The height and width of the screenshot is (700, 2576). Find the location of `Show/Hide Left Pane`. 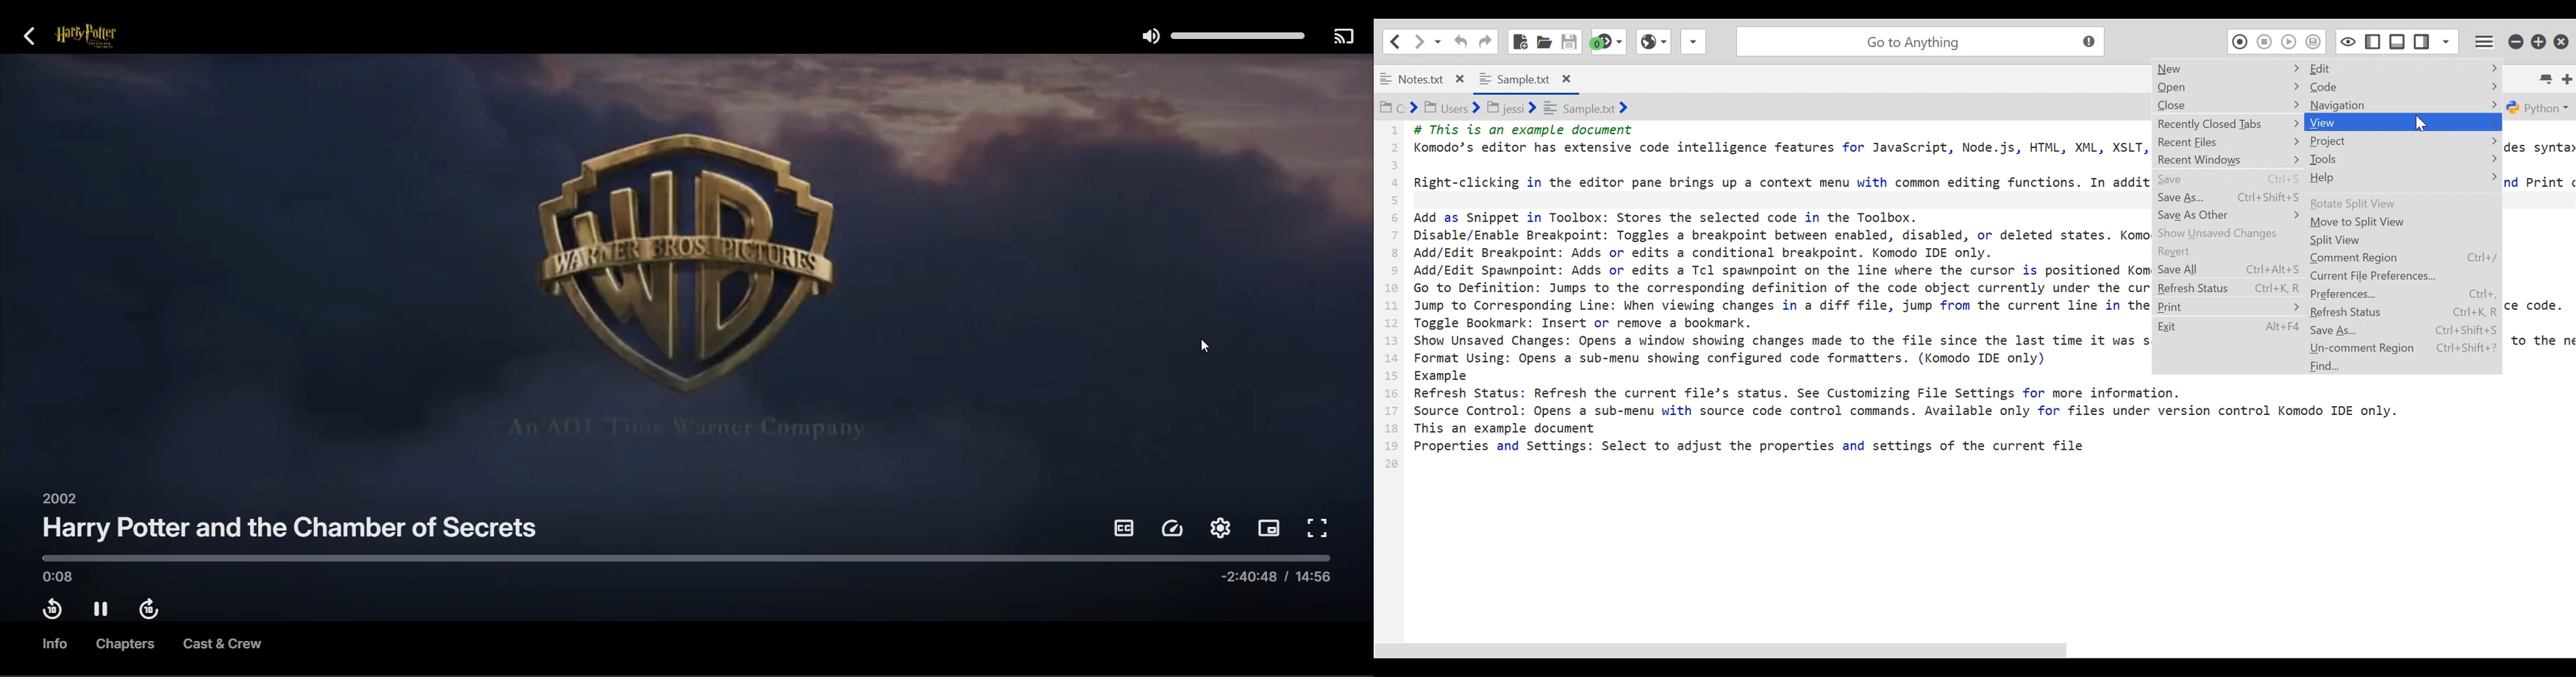

Show/Hide Left Pane is located at coordinates (2375, 41).